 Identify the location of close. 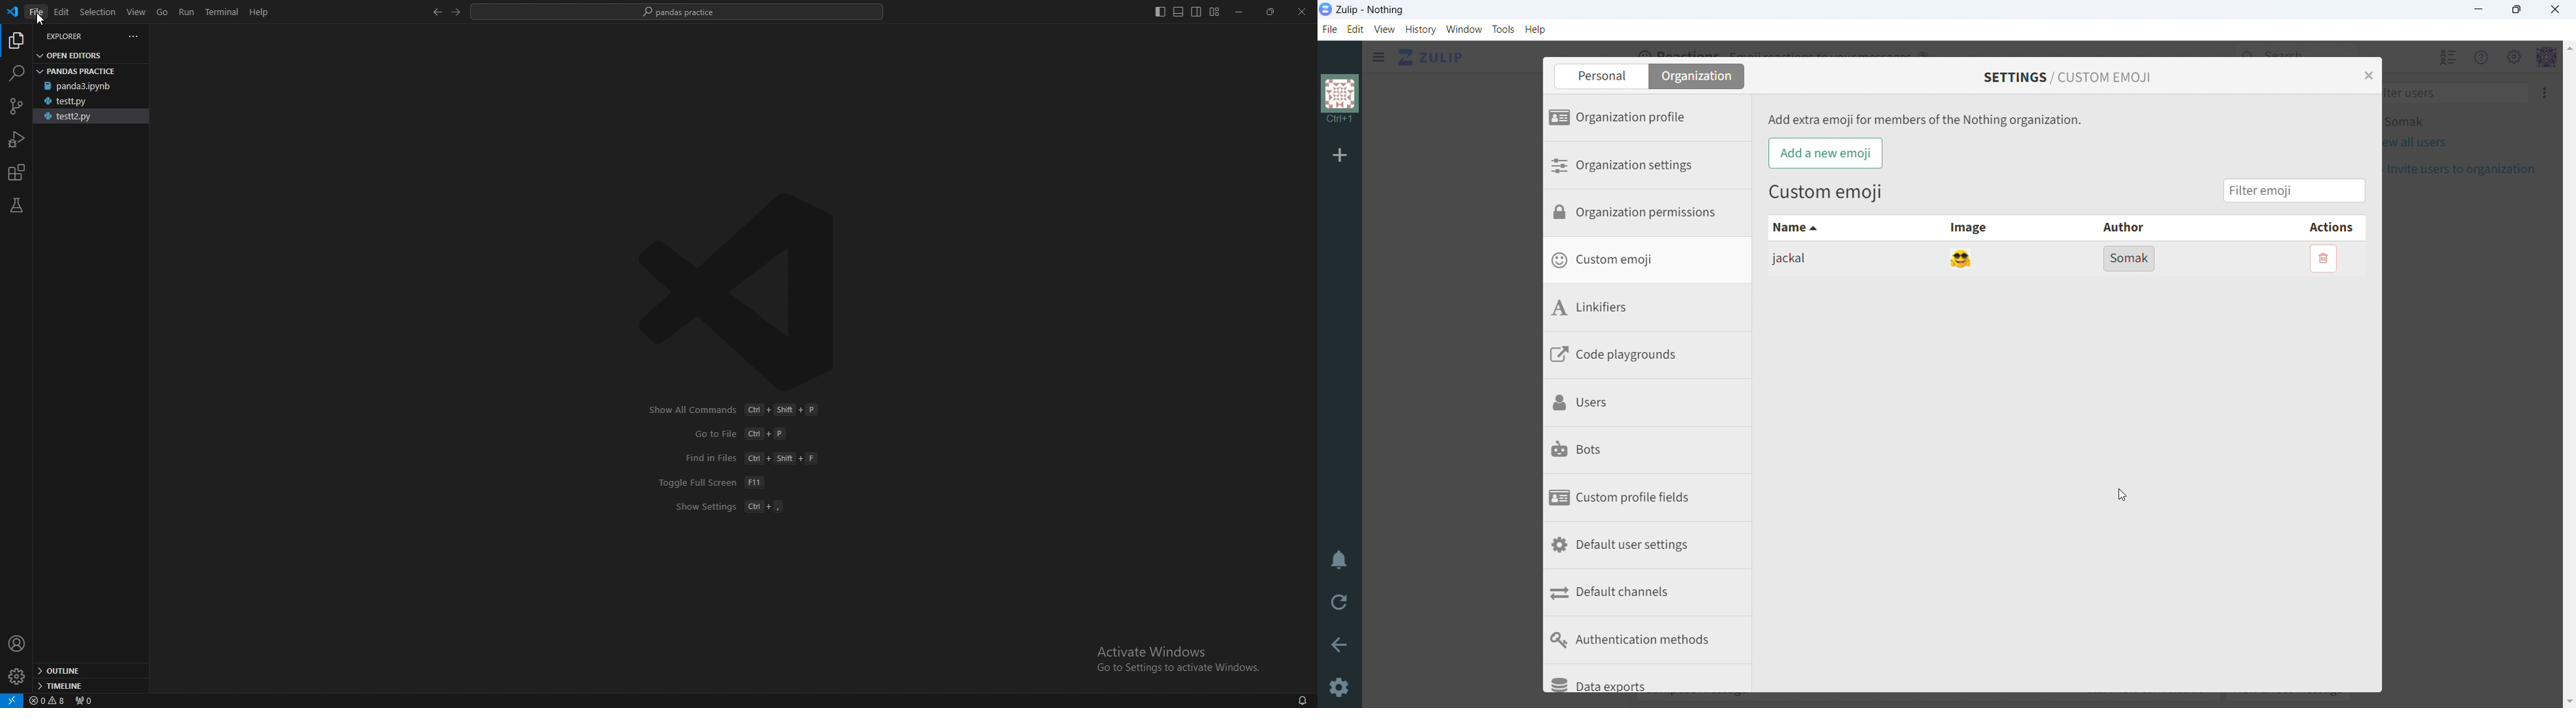
(2555, 10).